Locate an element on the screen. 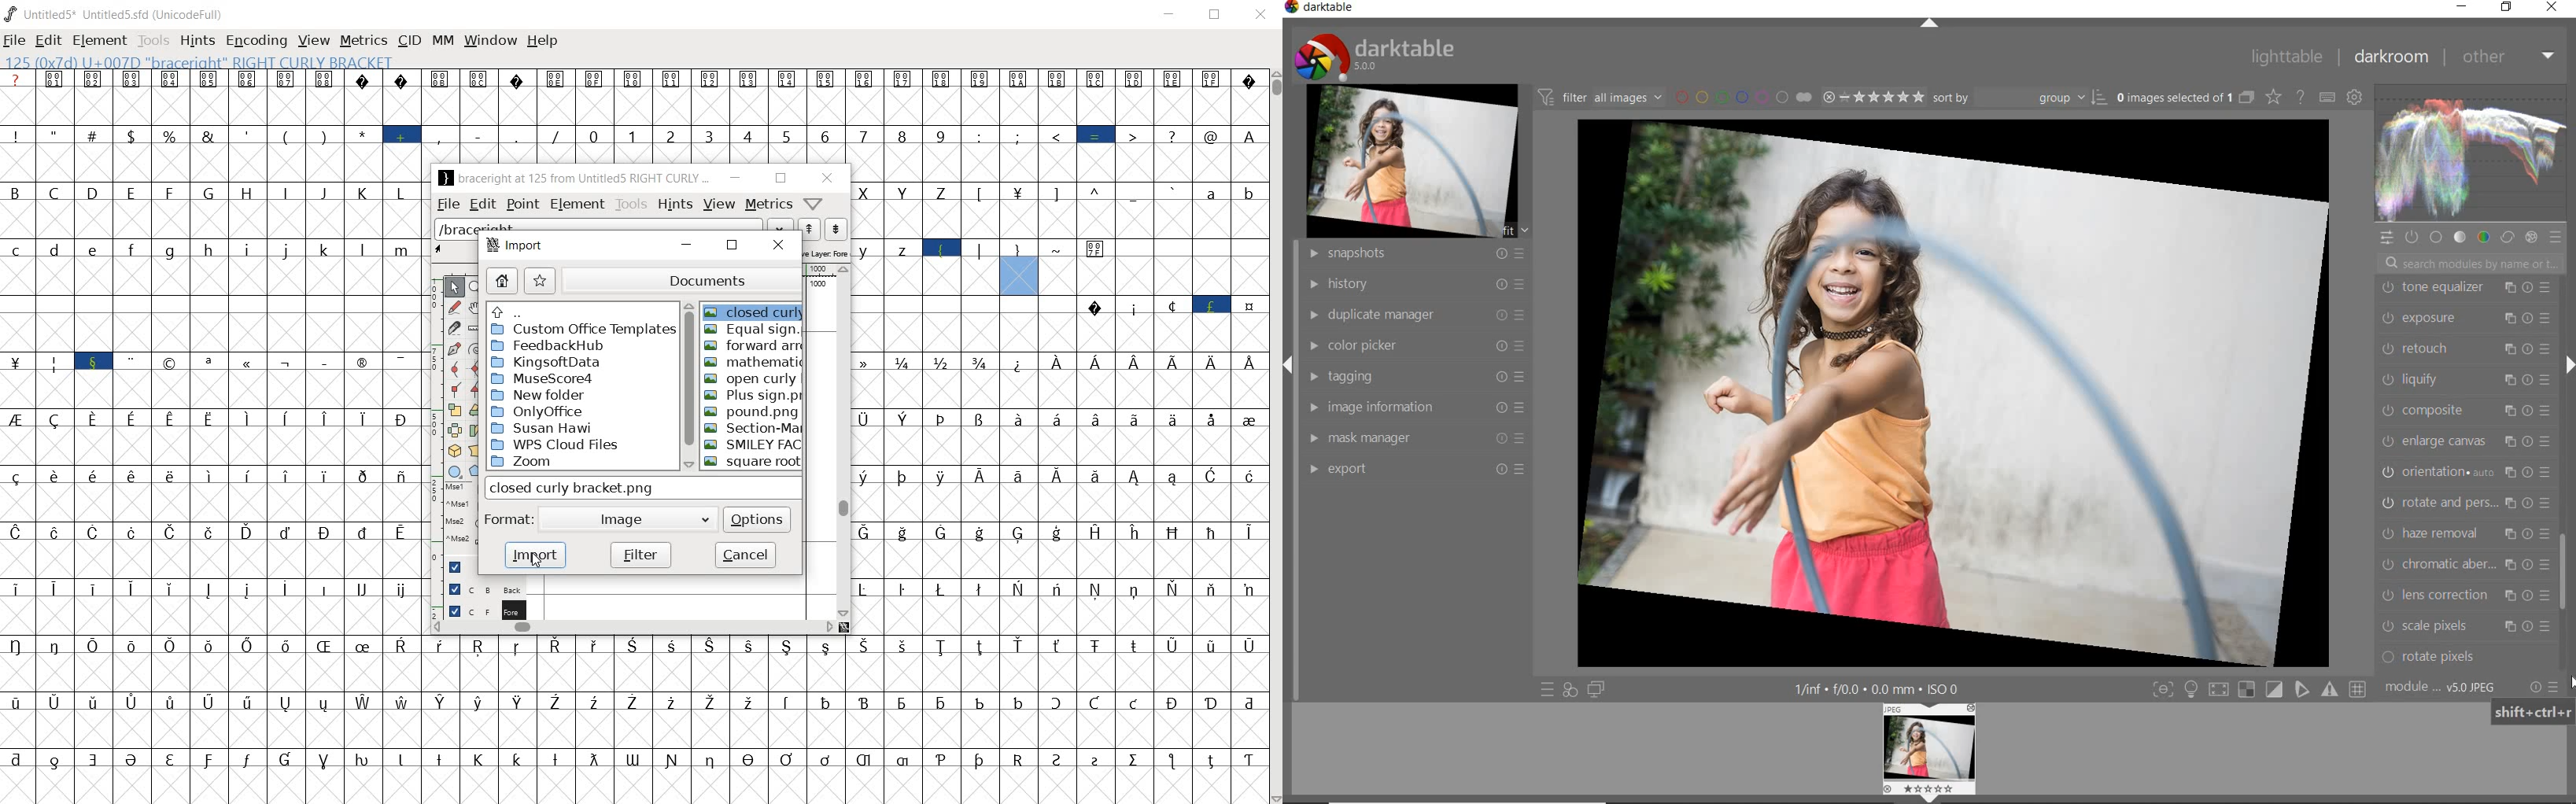 The height and width of the screenshot is (812, 2576). glyph characters is located at coordinates (210, 437).